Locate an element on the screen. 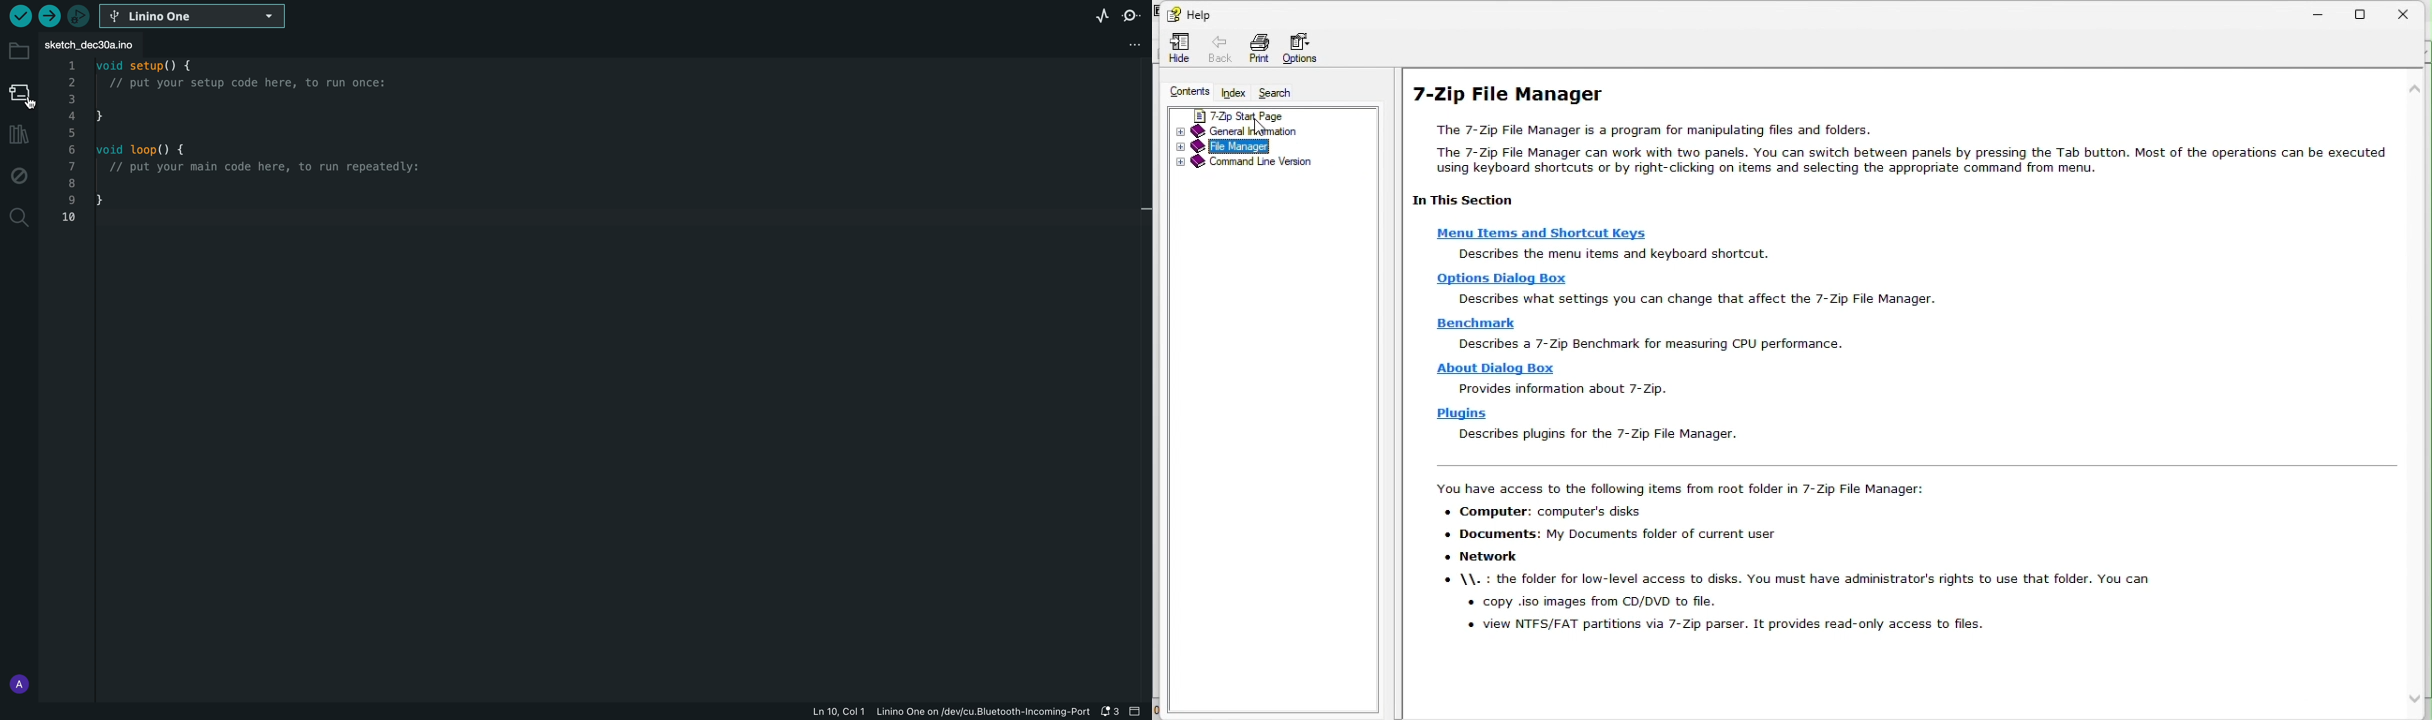 The height and width of the screenshot is (728, 2436).  is located at coordinates (1188, 13).